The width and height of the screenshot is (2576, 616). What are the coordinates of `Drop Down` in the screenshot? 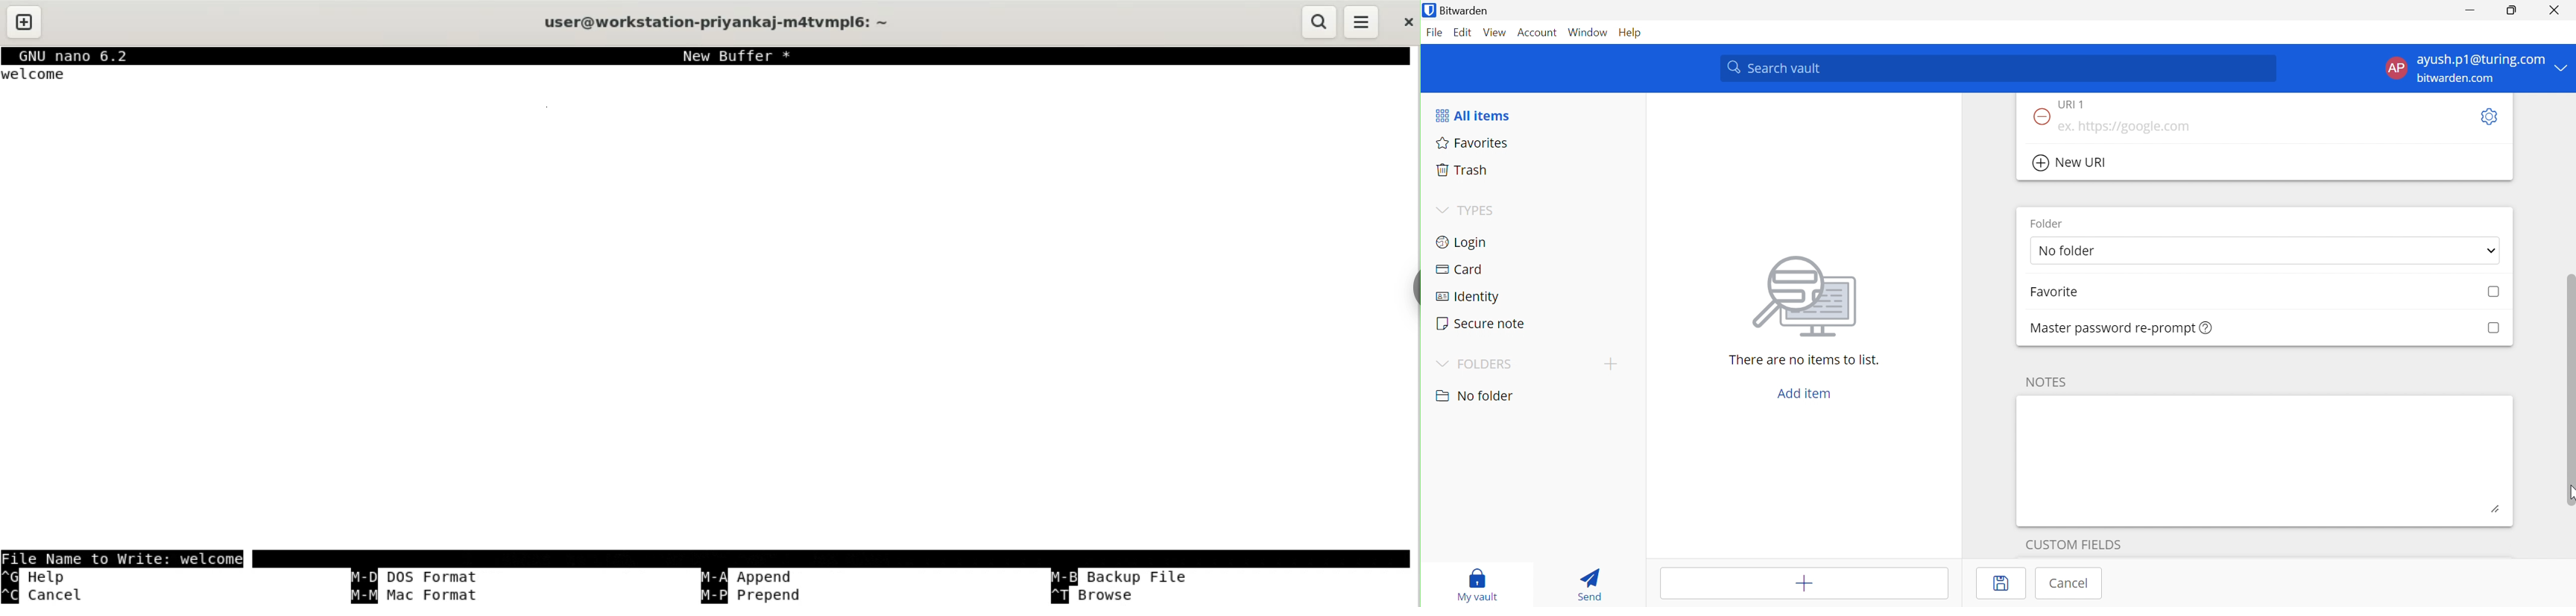 It's located at (2492, 252).